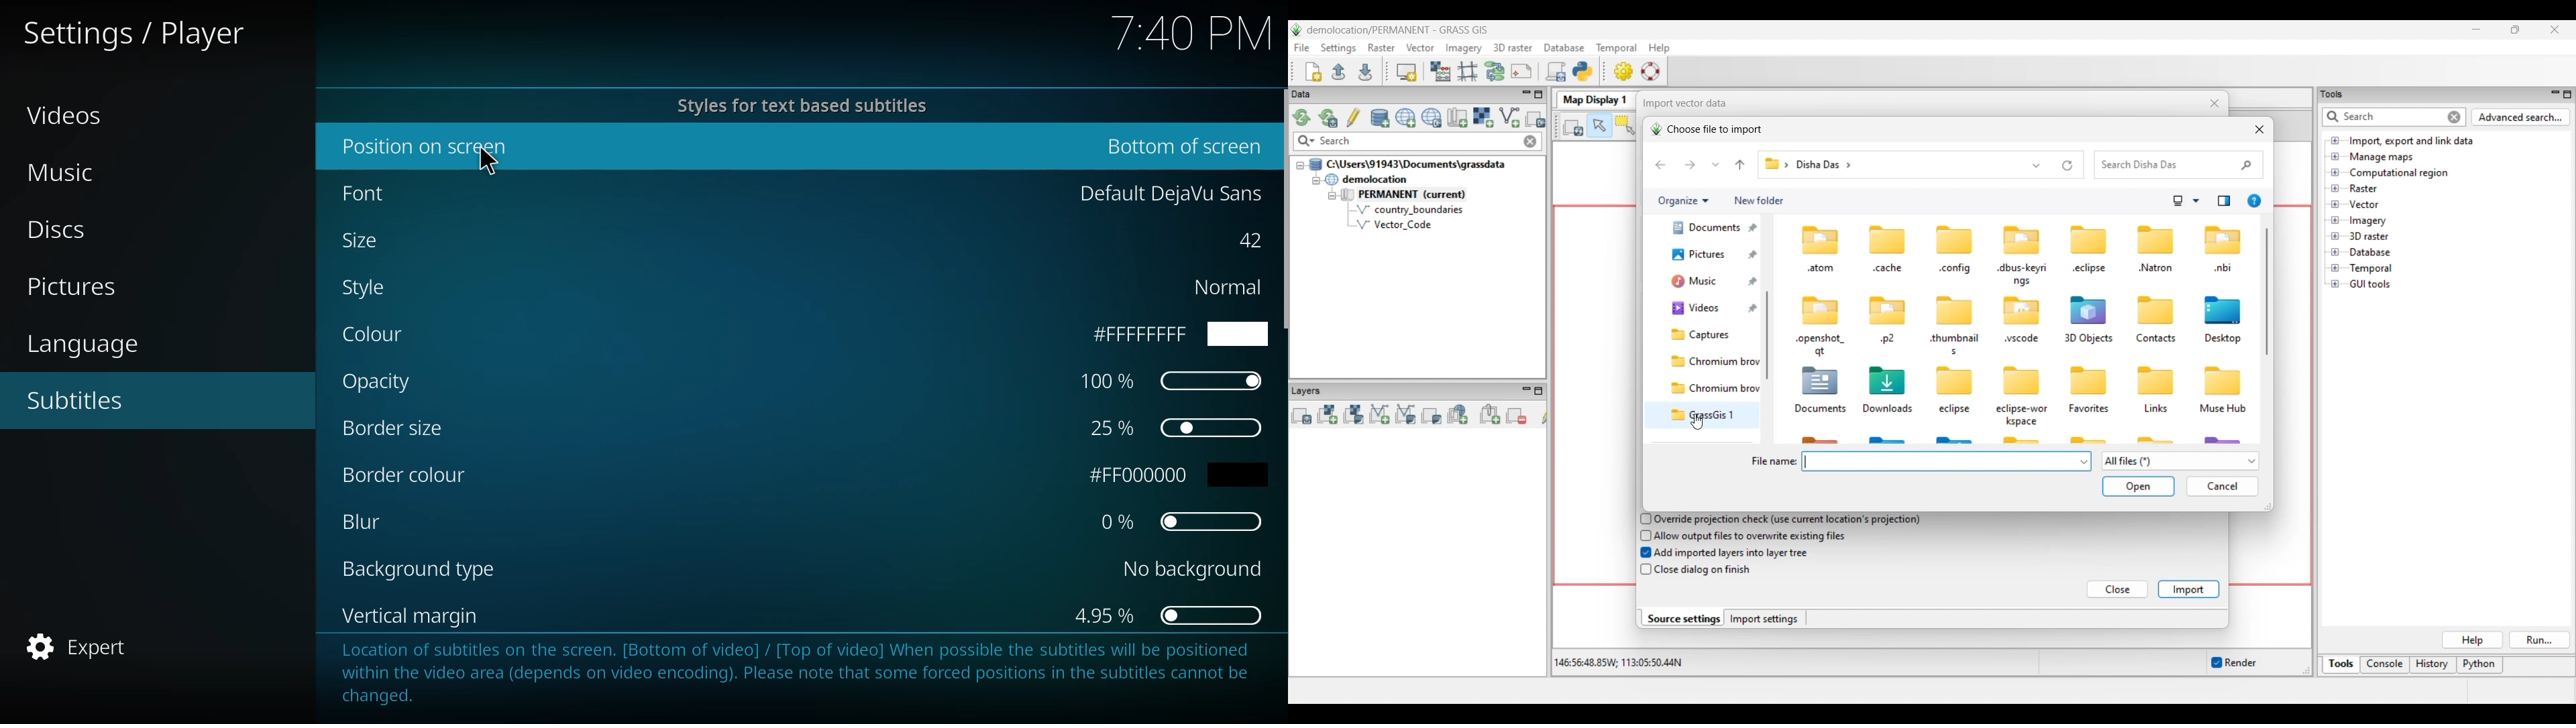  I want to click on 4.95, so click(1165, 615).